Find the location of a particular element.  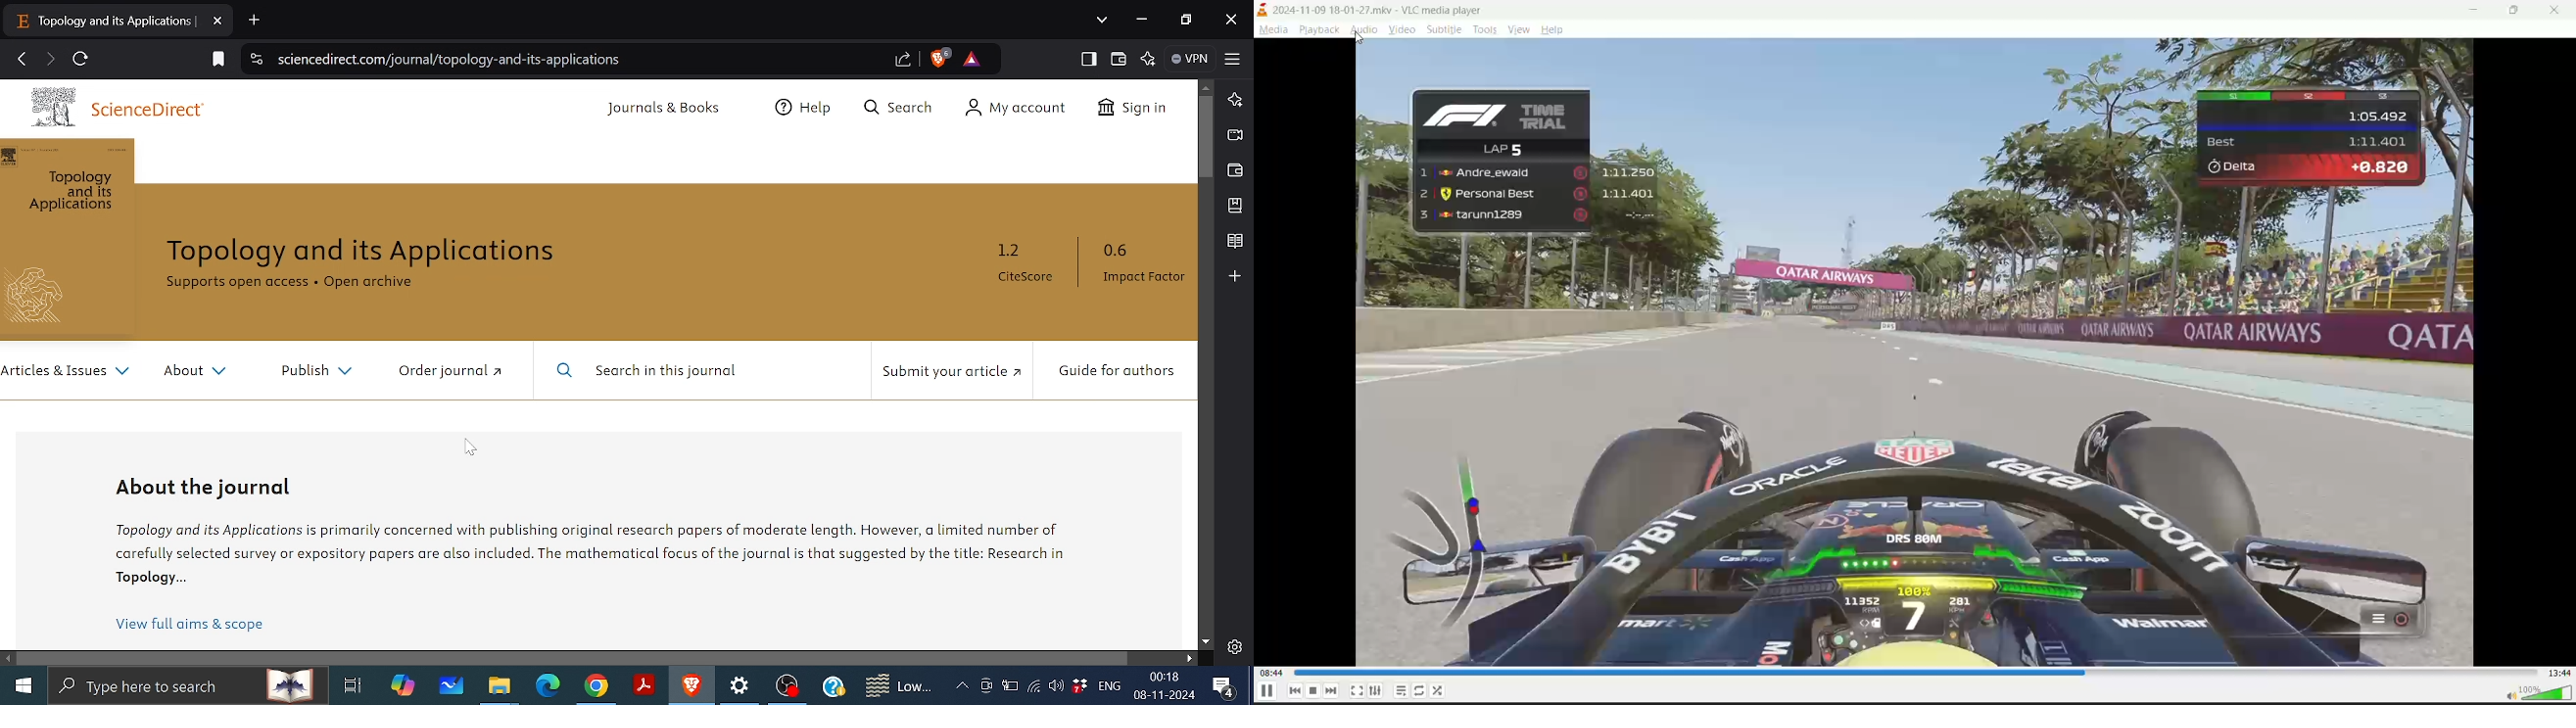

next is located at coordinates (1330, 691).